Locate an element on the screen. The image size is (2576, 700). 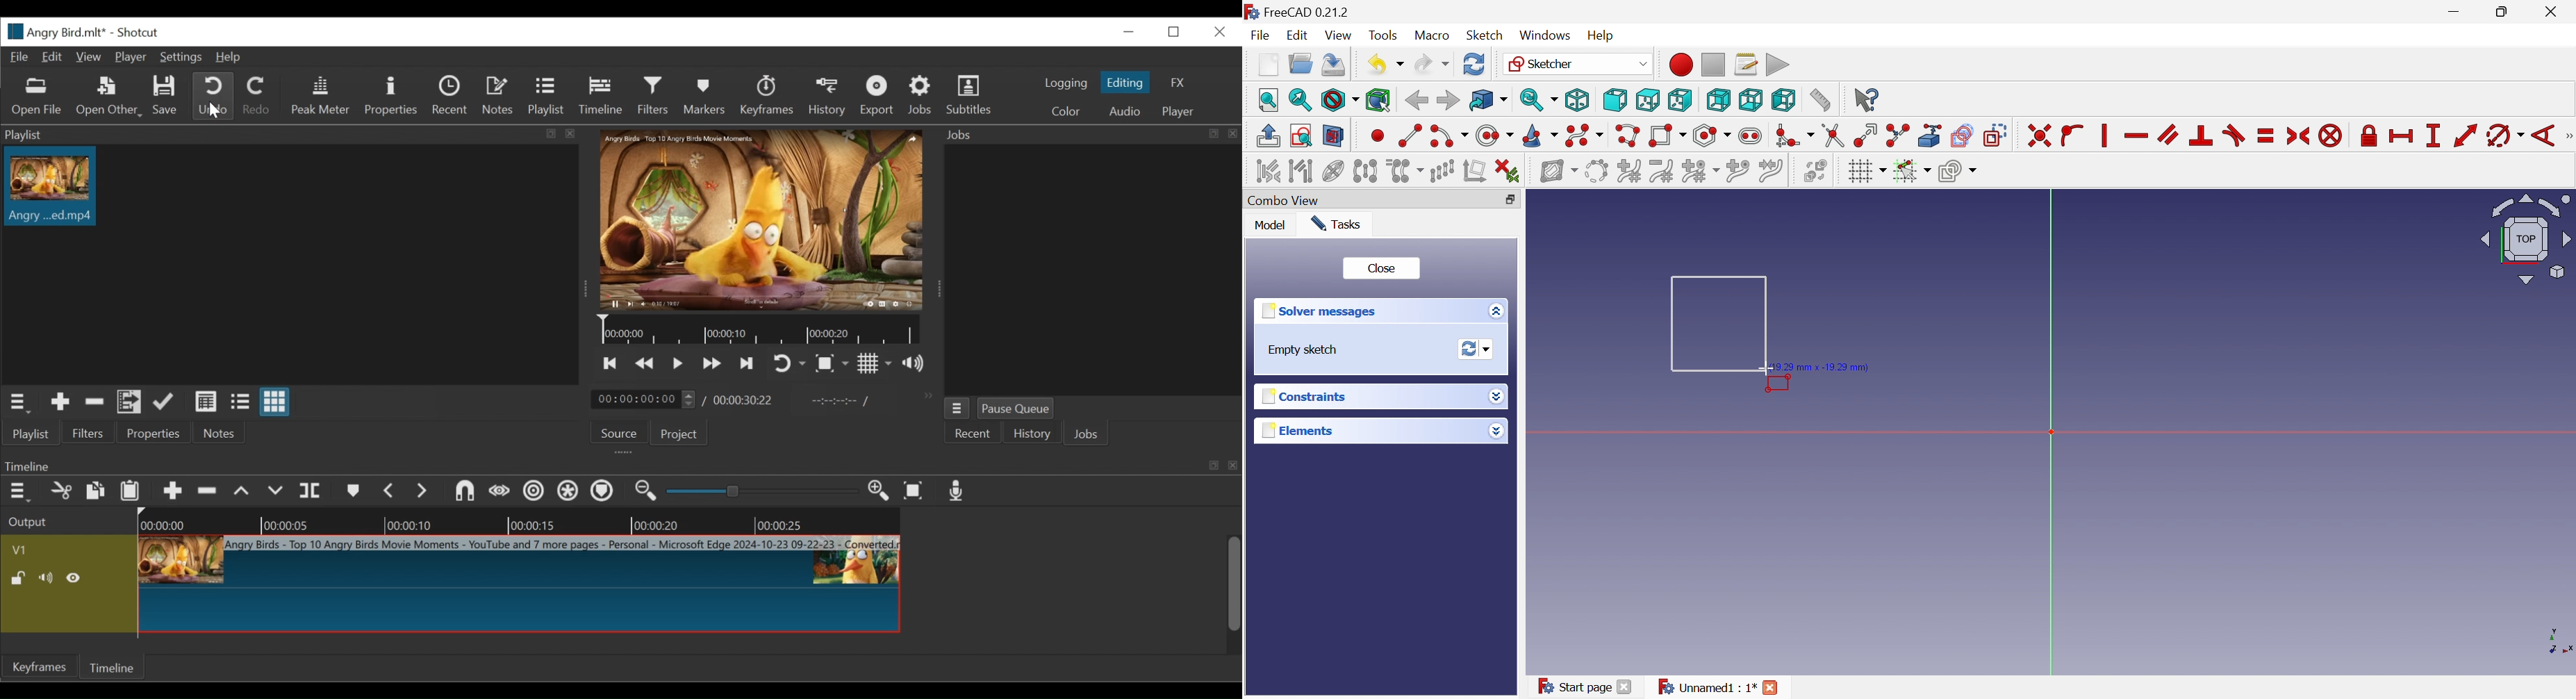
Create circle is located at coordinates (1494, 136).